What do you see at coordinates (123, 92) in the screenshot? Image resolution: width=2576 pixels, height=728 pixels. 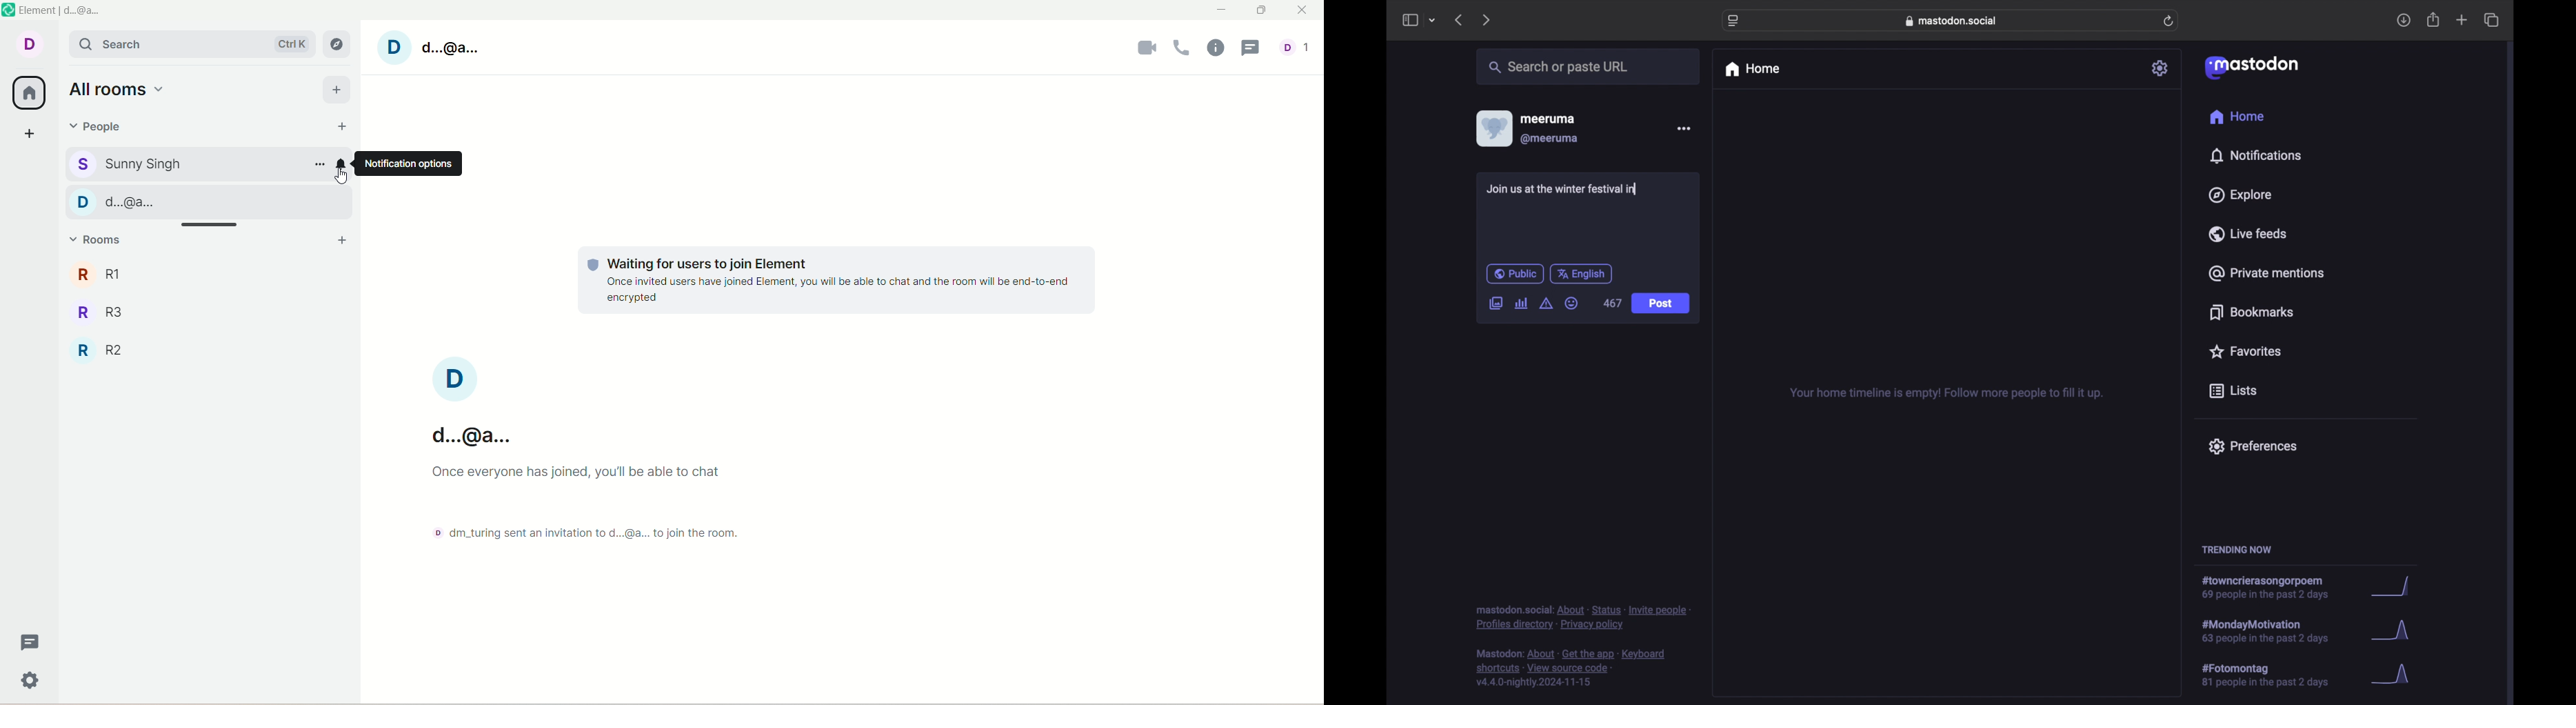 I see `all rooms` at bounding box center [123, 92].